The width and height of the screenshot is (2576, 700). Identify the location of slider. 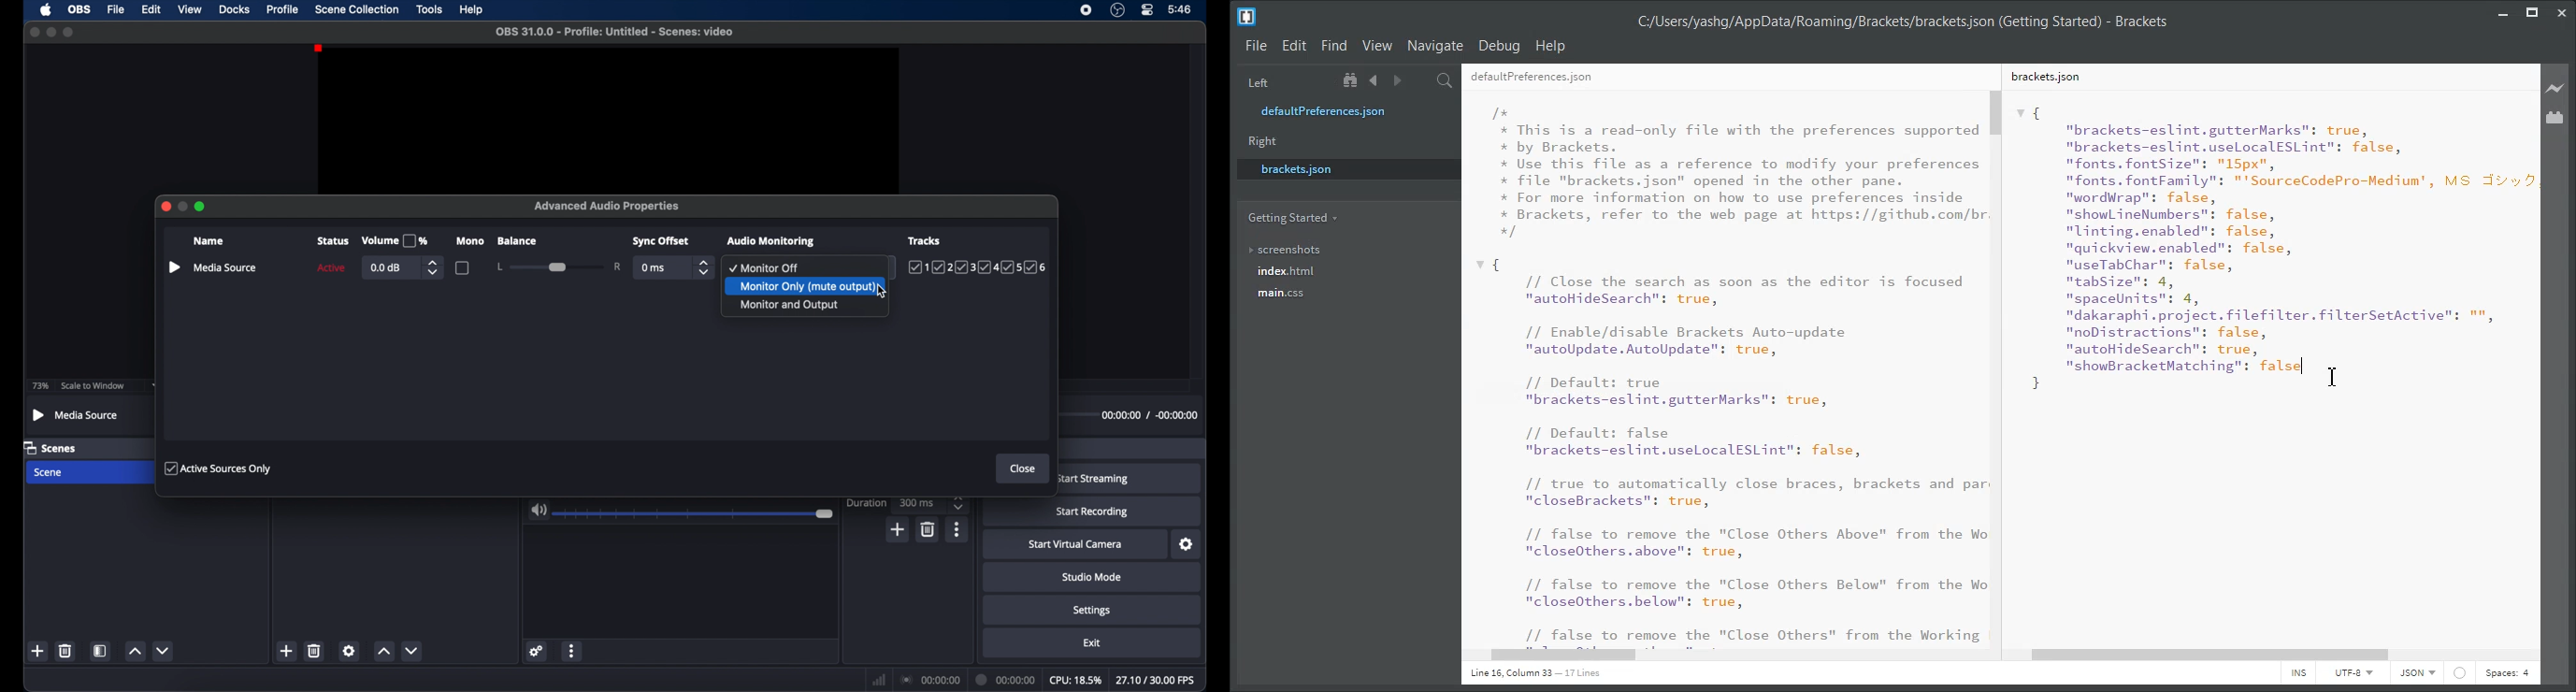
(559, 267).